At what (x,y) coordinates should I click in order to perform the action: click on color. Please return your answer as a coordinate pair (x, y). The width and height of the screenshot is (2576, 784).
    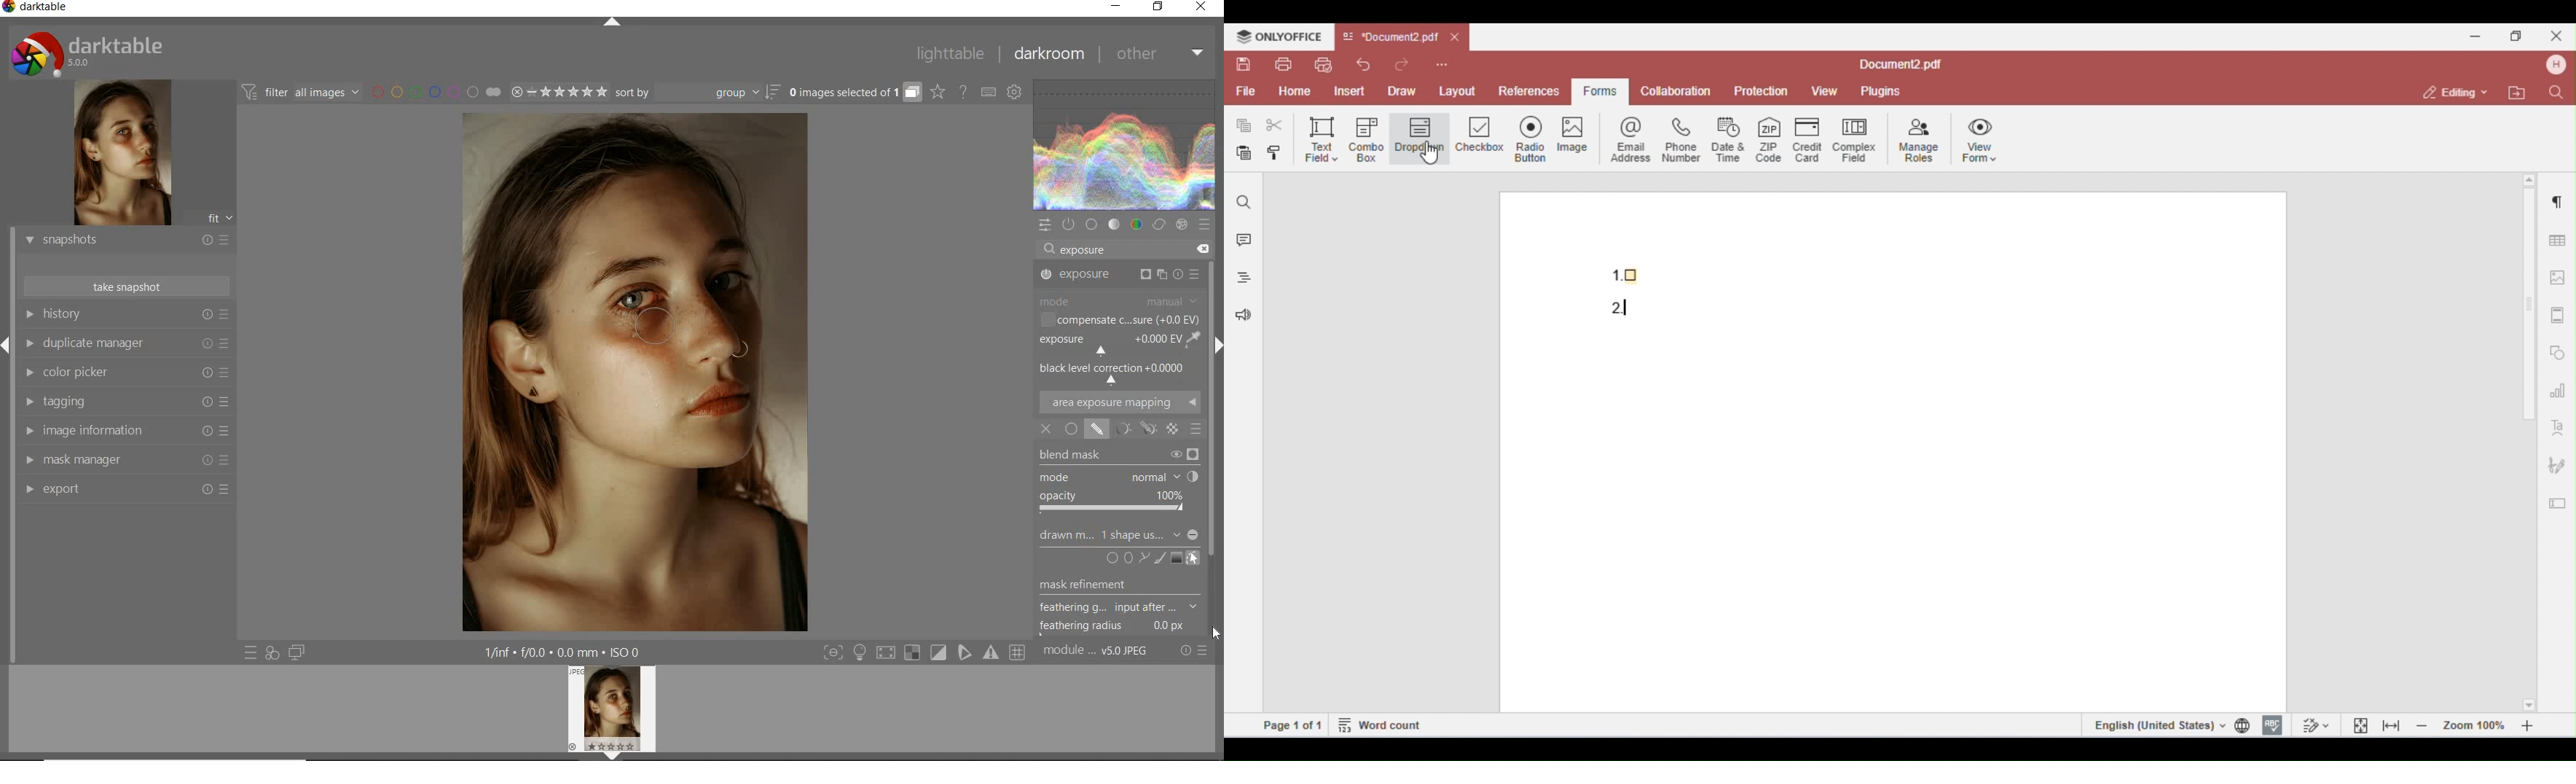
    Looking at the image, I should click on (1137, 224).